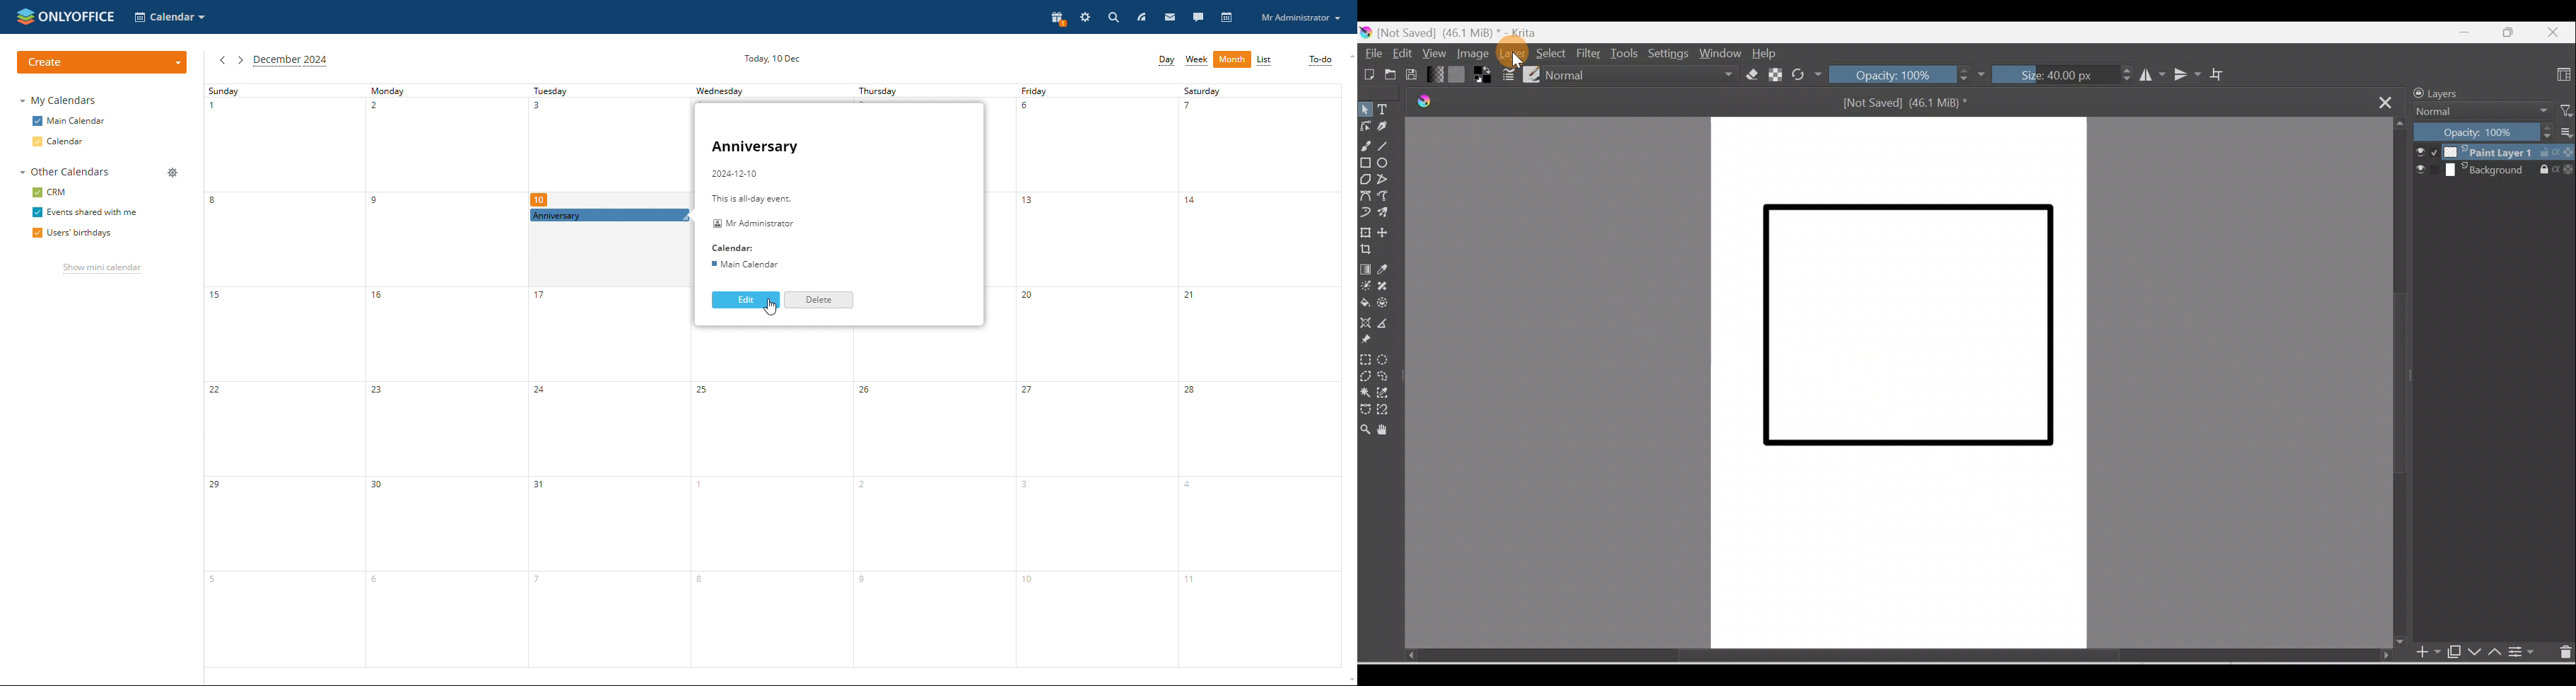 The image size is (2576, 700). What do you see at coordinates (1392, 270) in the screenshot?
I see `Sample a colour from the image/current layer` at bounding box center [1392, 270].